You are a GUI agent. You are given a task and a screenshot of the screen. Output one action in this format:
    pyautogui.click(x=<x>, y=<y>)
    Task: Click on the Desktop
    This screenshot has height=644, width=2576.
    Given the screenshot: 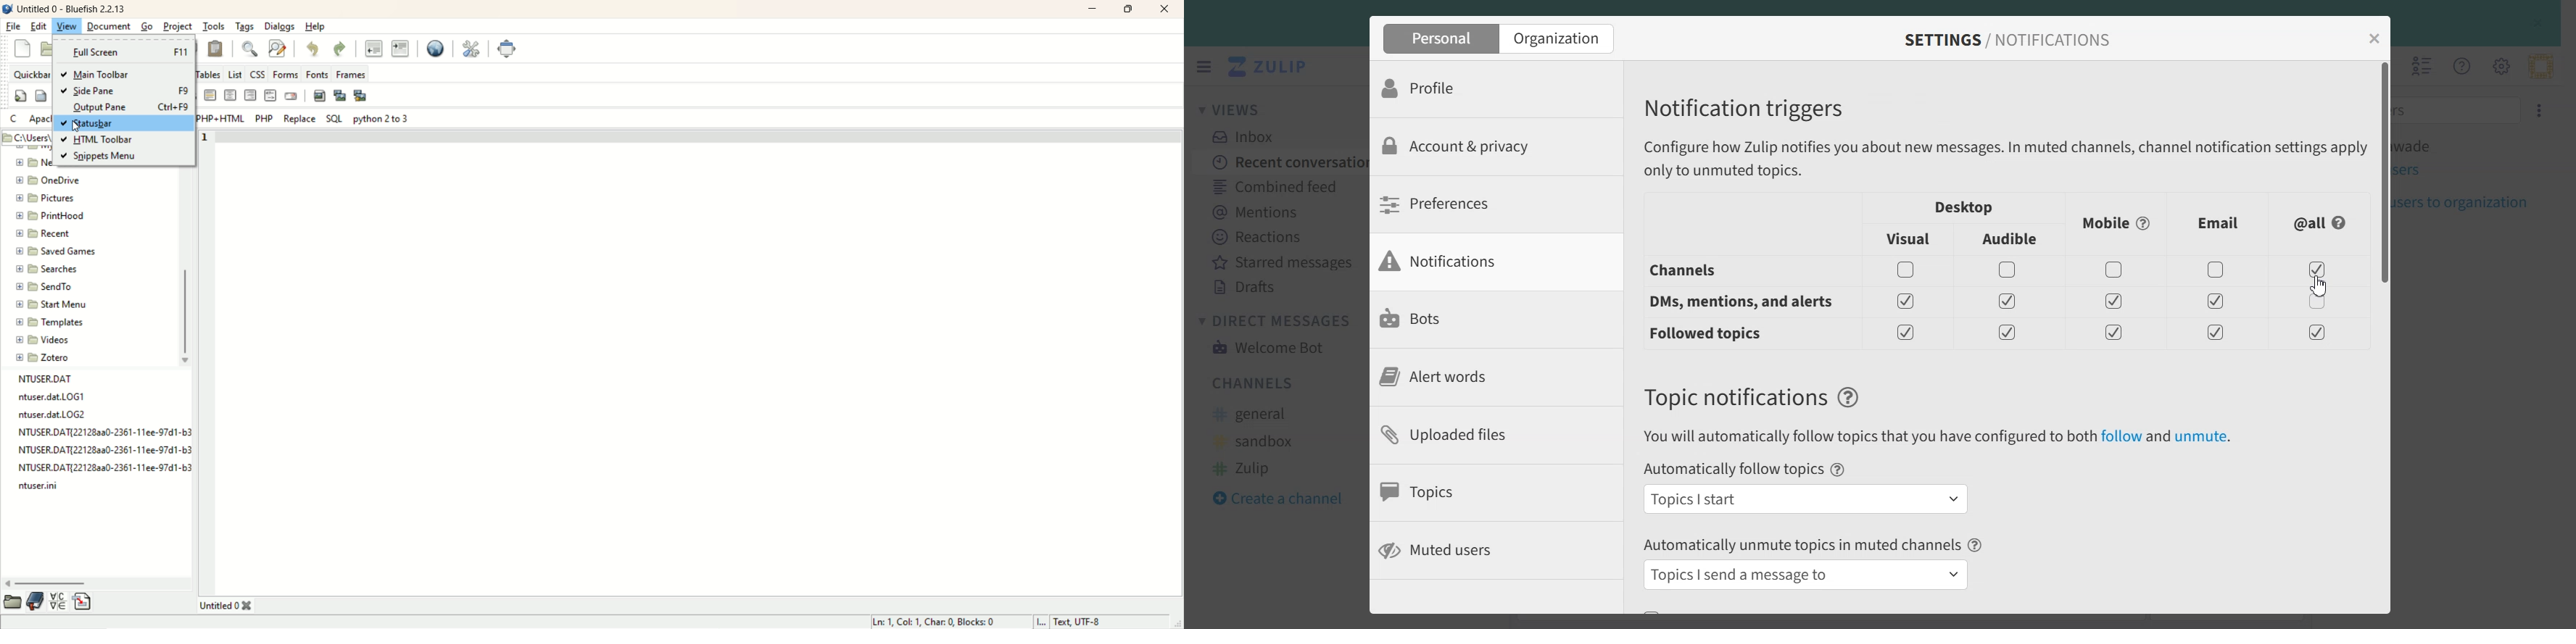 What is the action you would take?
    pyautogui.click(x=1965, y=207)
    